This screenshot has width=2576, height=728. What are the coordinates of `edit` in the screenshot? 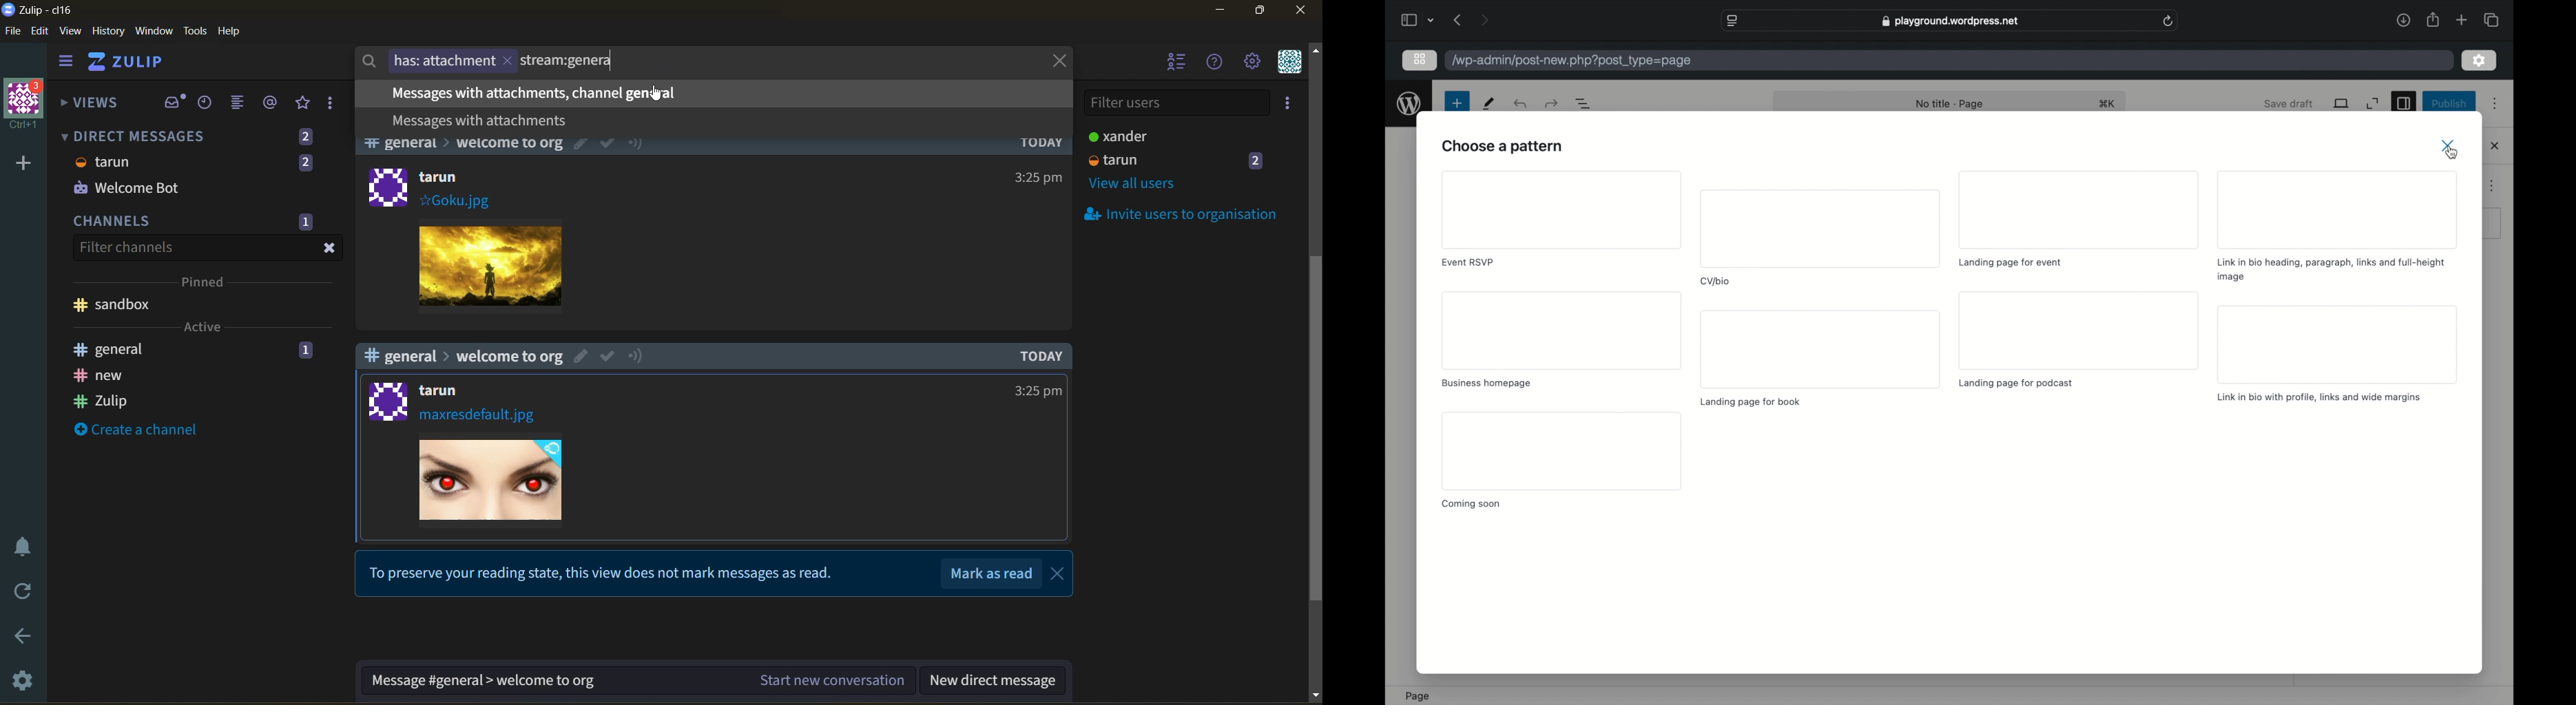 It's located at (581, 355).